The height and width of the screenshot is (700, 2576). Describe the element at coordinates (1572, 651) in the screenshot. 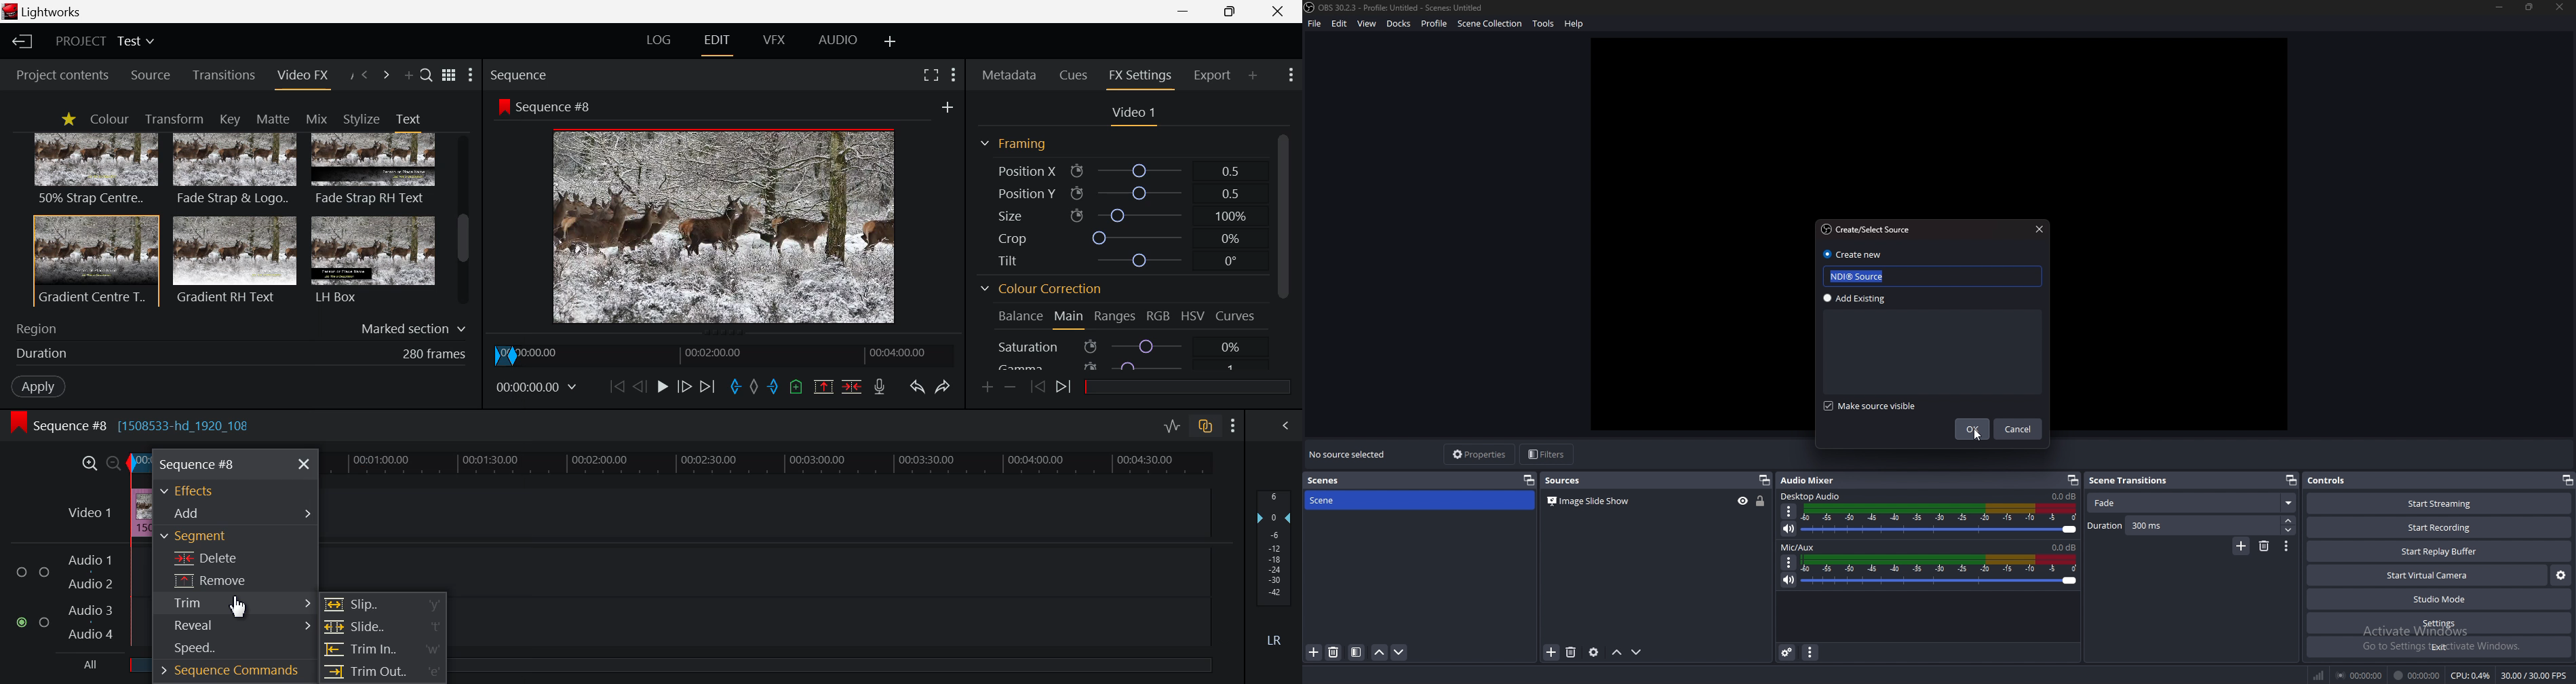

I see `remove source` at that location.